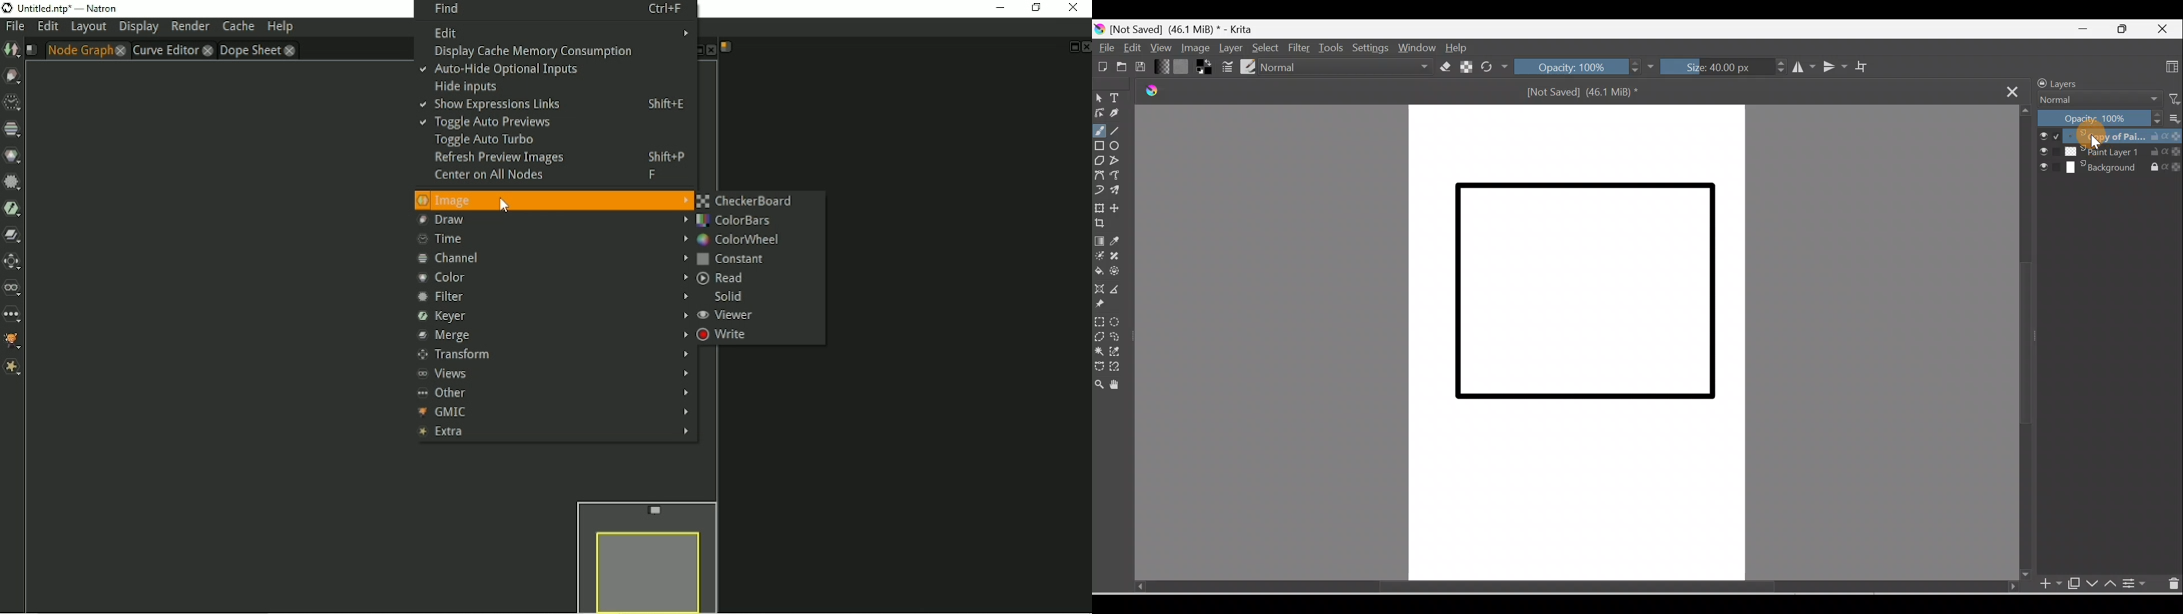 This screenshot has height=616, width=2184. What do you see at coordinates (1120, 177) in the screenshot?
I see `Freehand path tool` at bounding box center [1120, 177].